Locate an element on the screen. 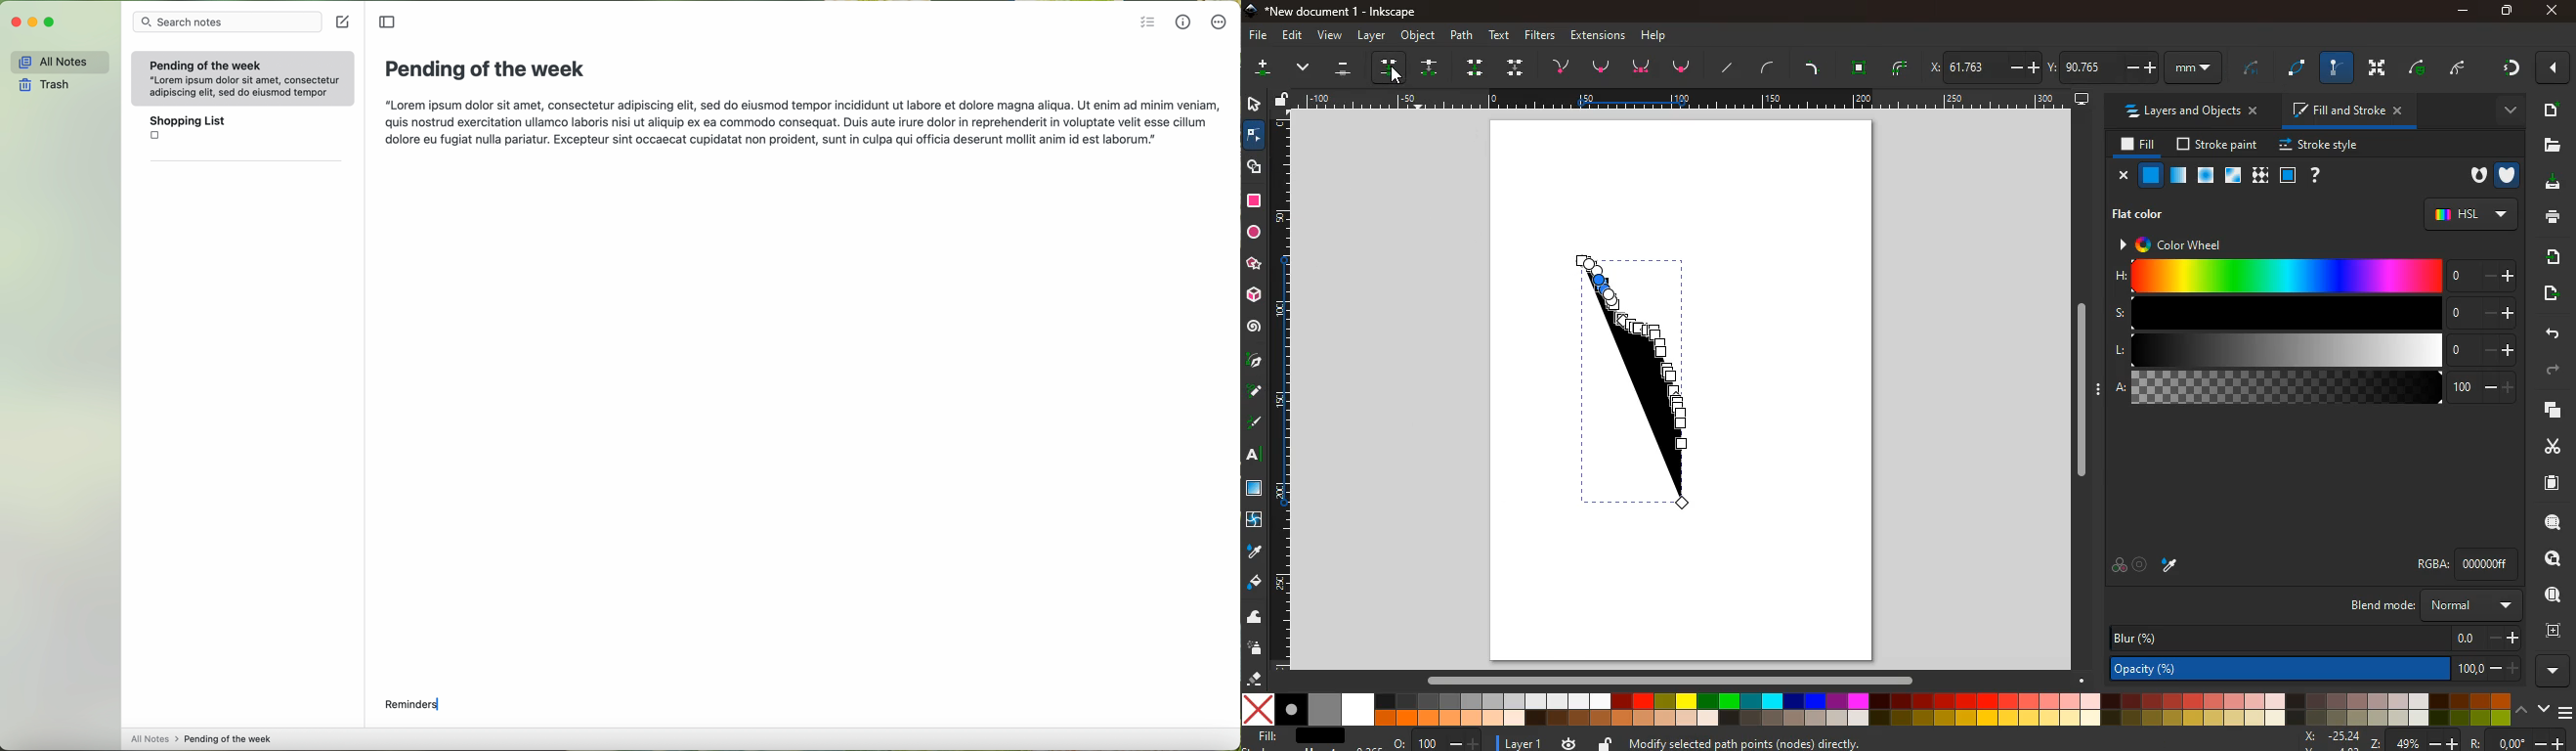 This screenshot has height=756, width=2576. pending of the week is located at coordinates (484, 70).